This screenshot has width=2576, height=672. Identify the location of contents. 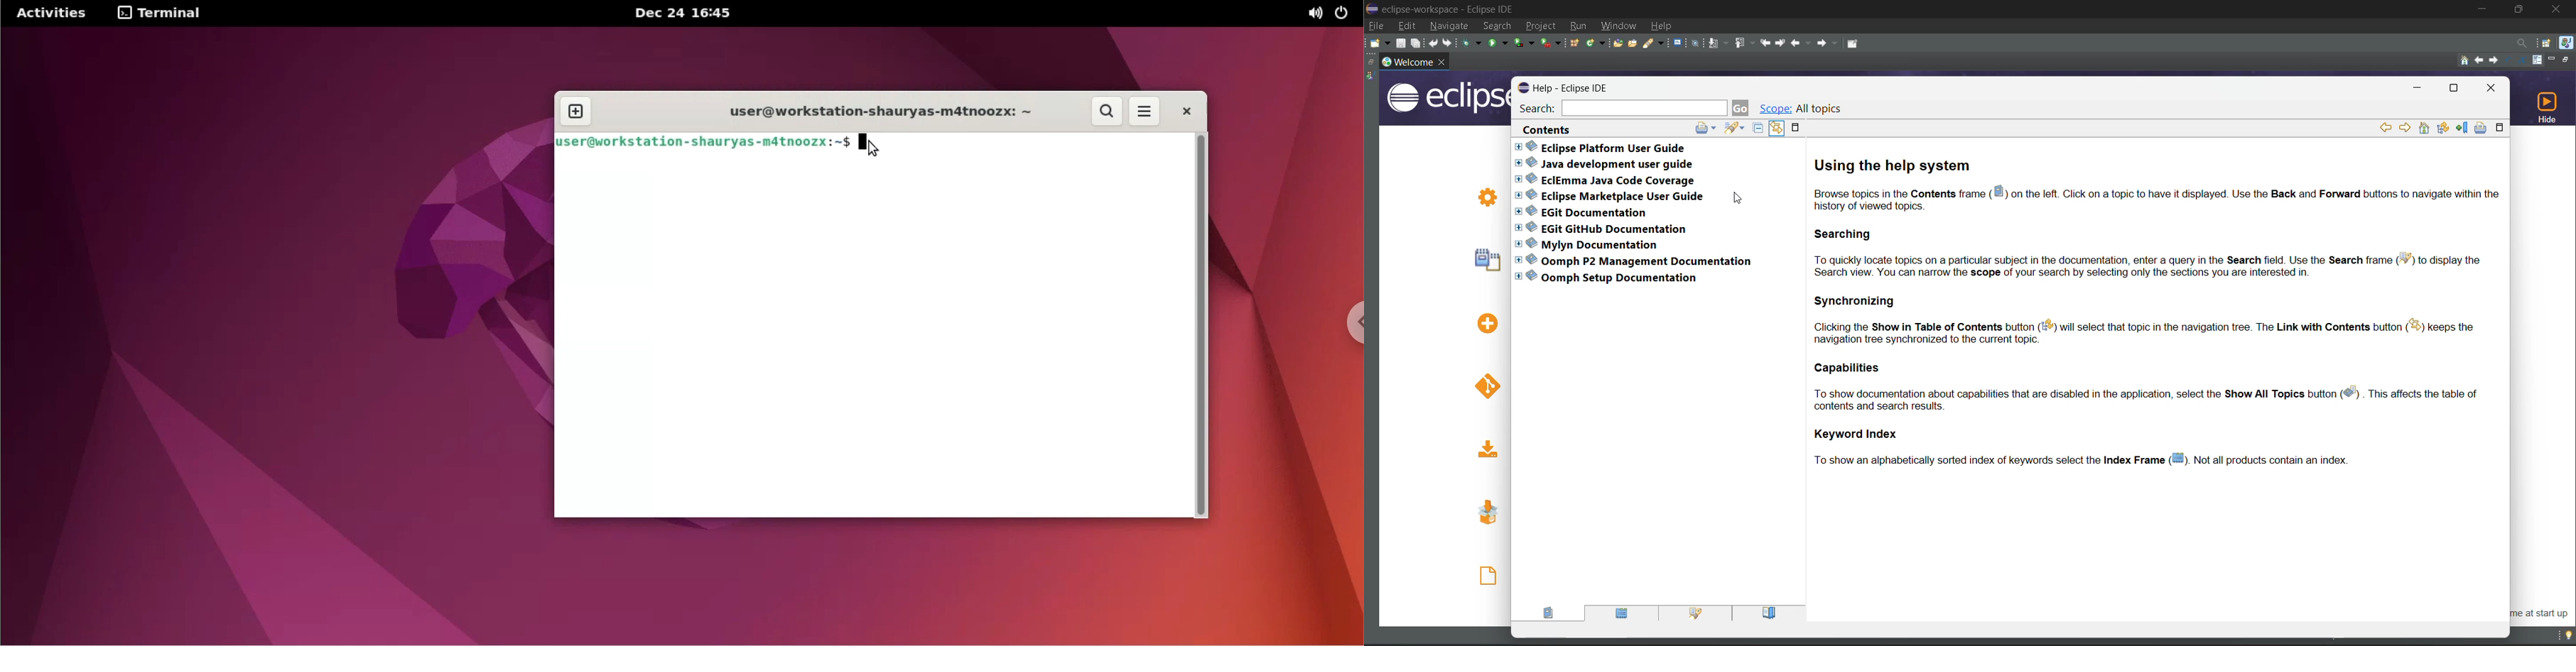
(1548, 613).